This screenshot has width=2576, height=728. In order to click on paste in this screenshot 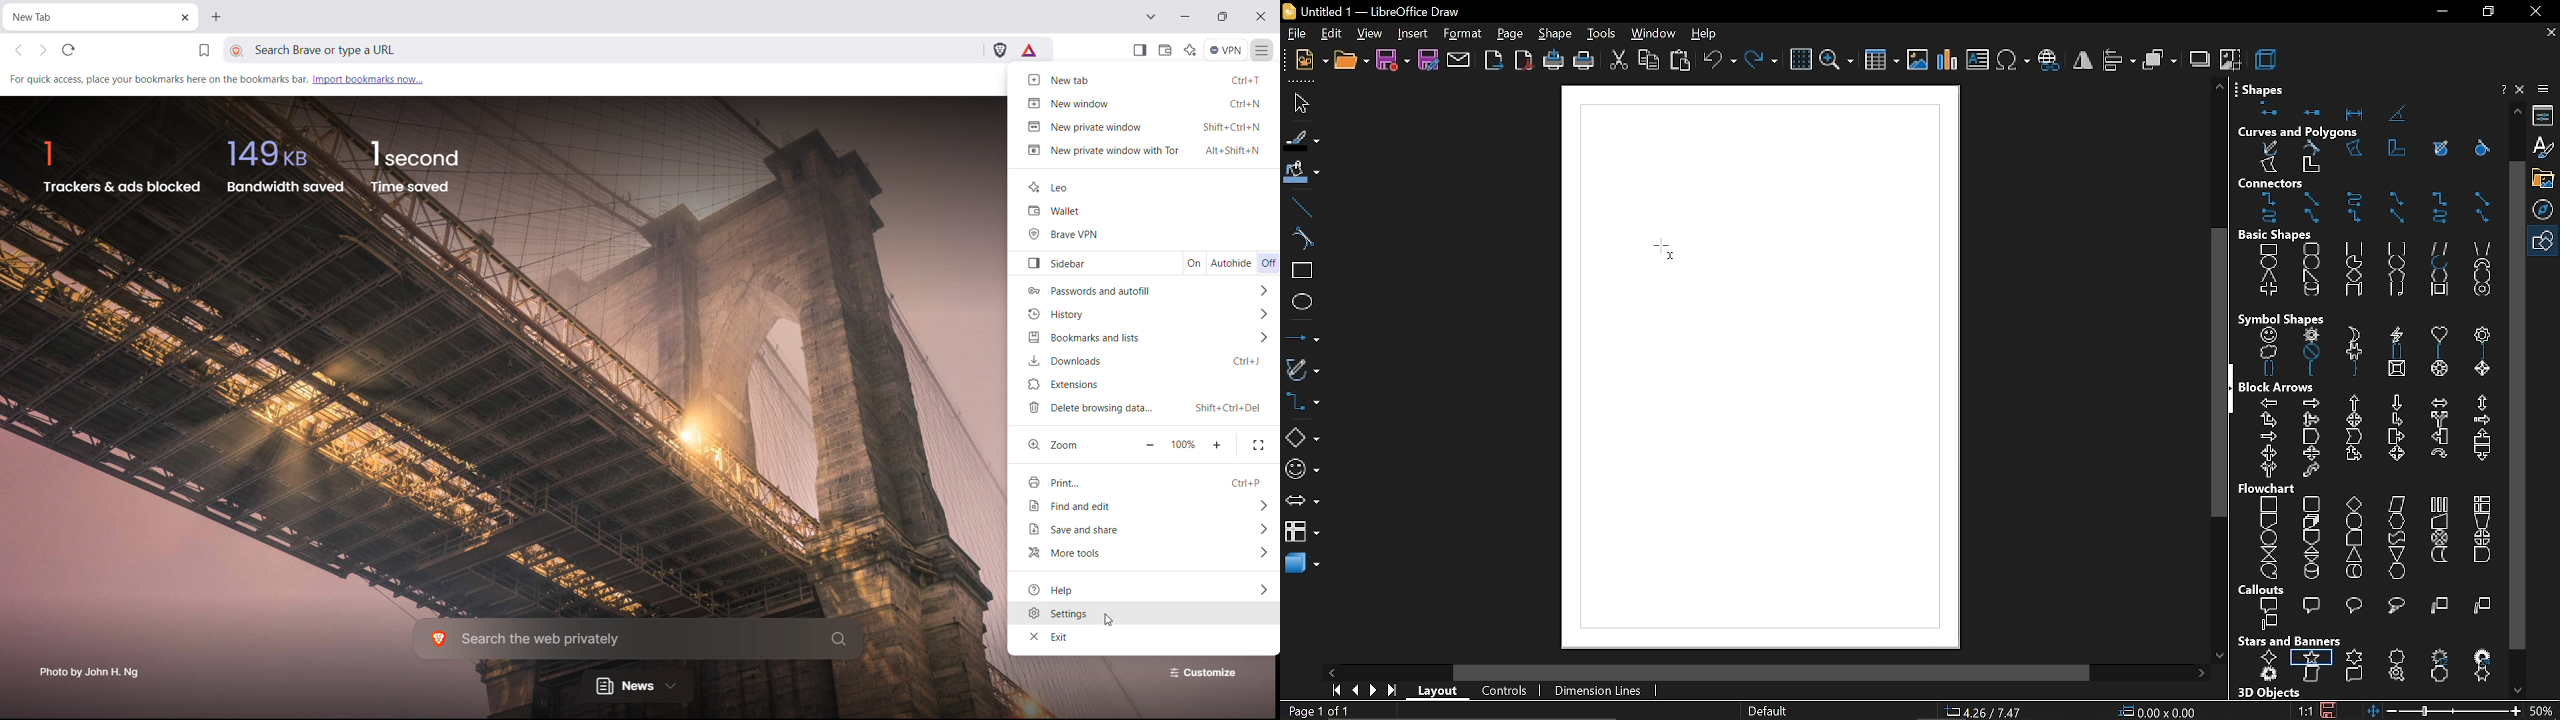, I will do `click(1681, 60)`.